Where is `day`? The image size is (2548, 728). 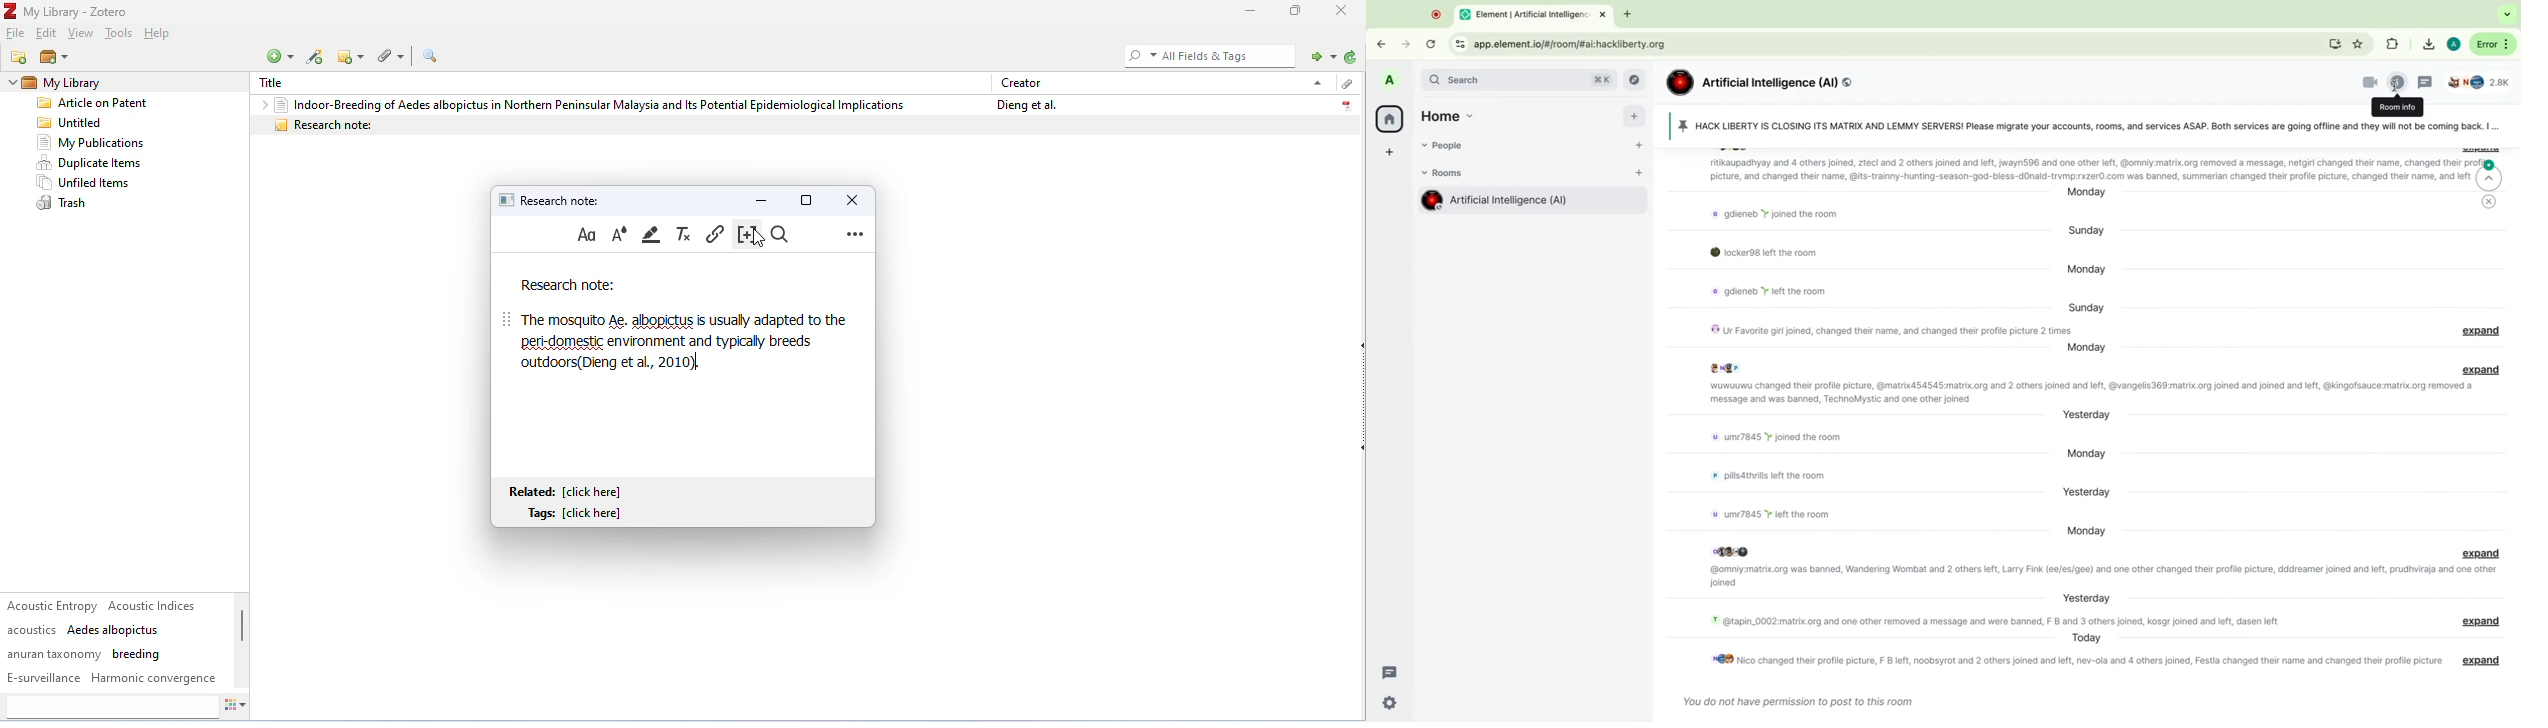 day is located at coordinates (2087, 415).